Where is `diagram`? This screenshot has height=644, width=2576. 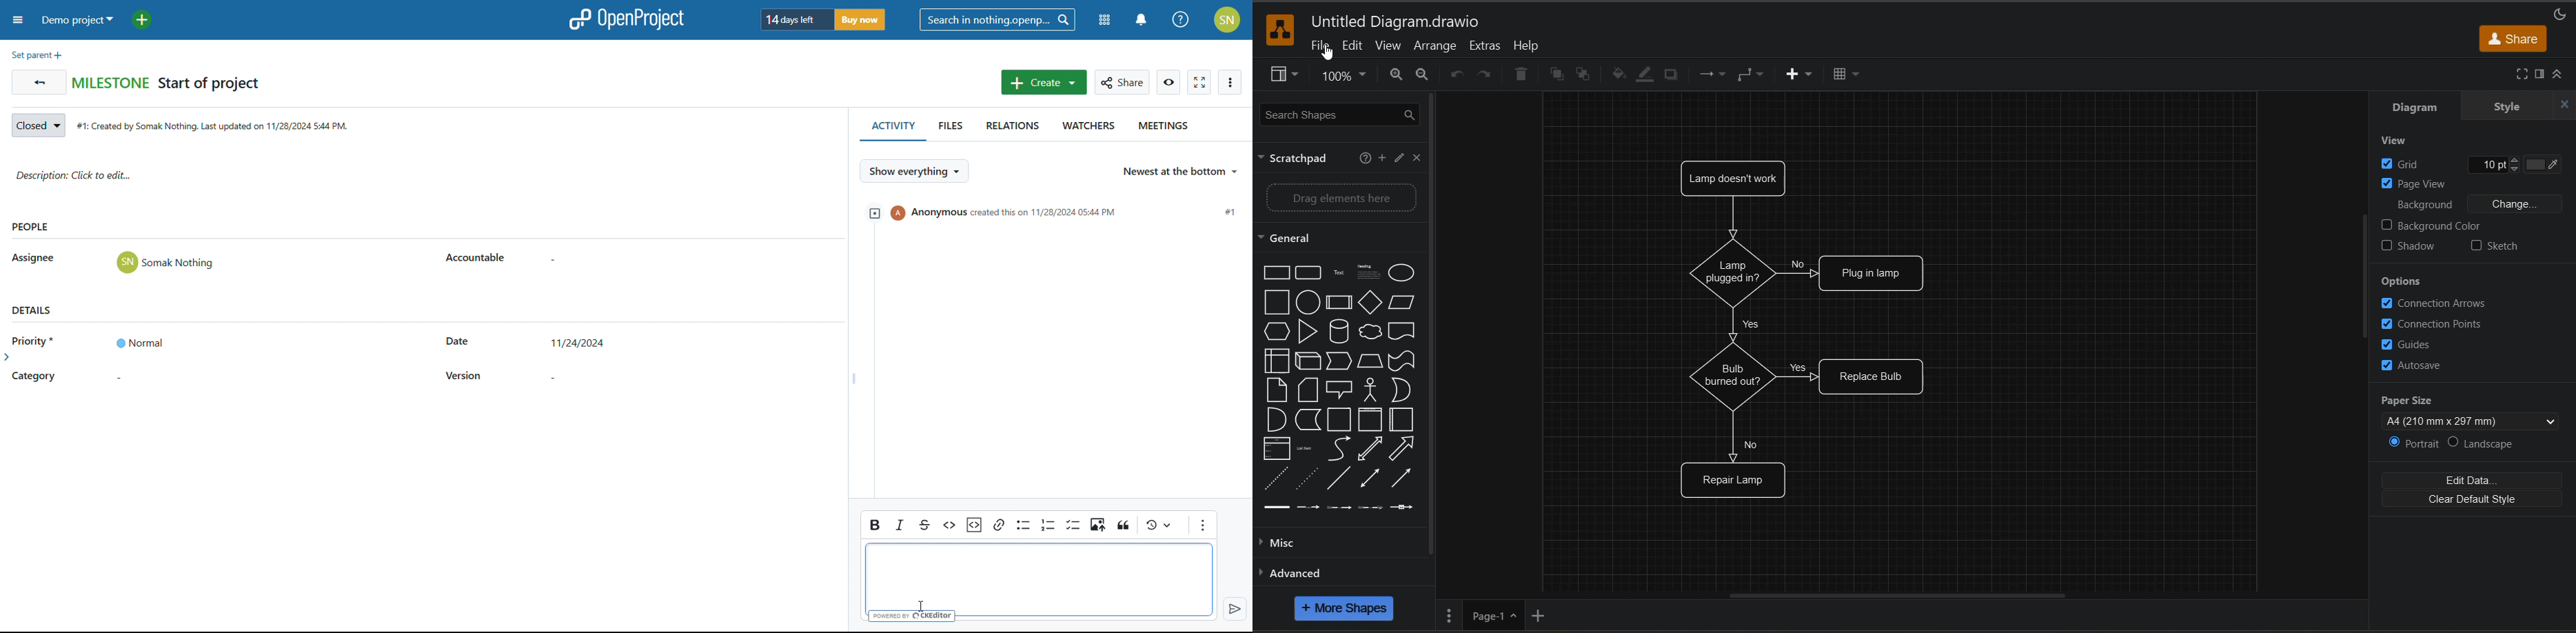 diagram is located at coordinates (2418, 106).